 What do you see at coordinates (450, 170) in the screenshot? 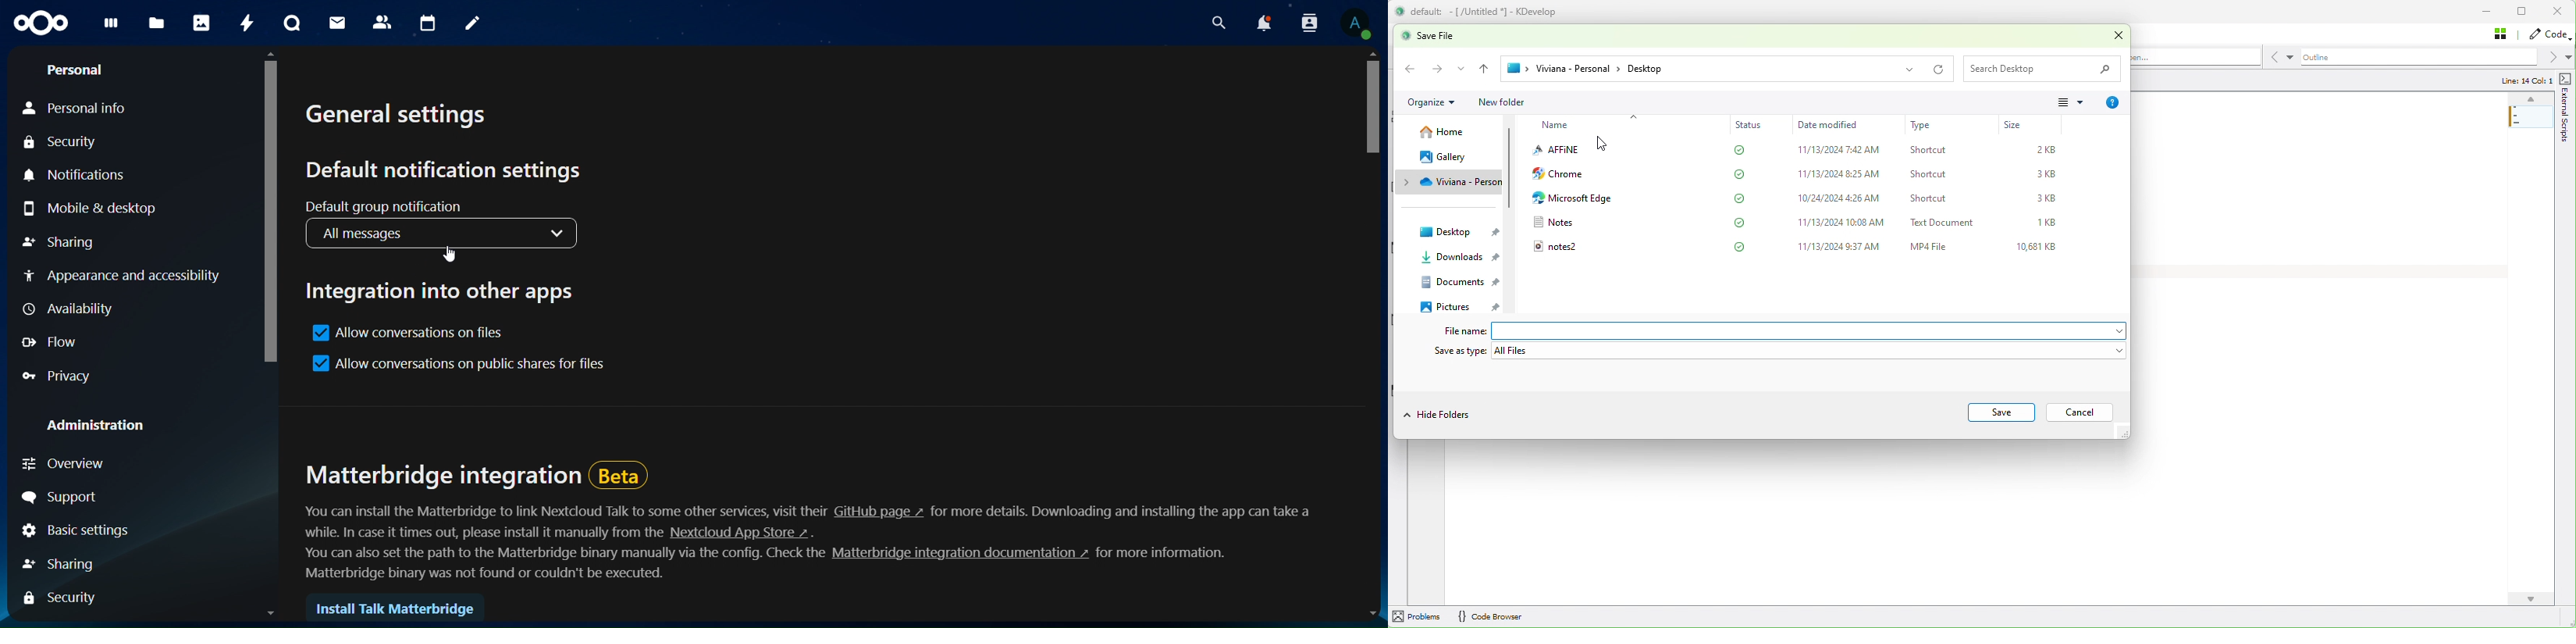
I see `default notification settings` at bounding box center [450, 170].